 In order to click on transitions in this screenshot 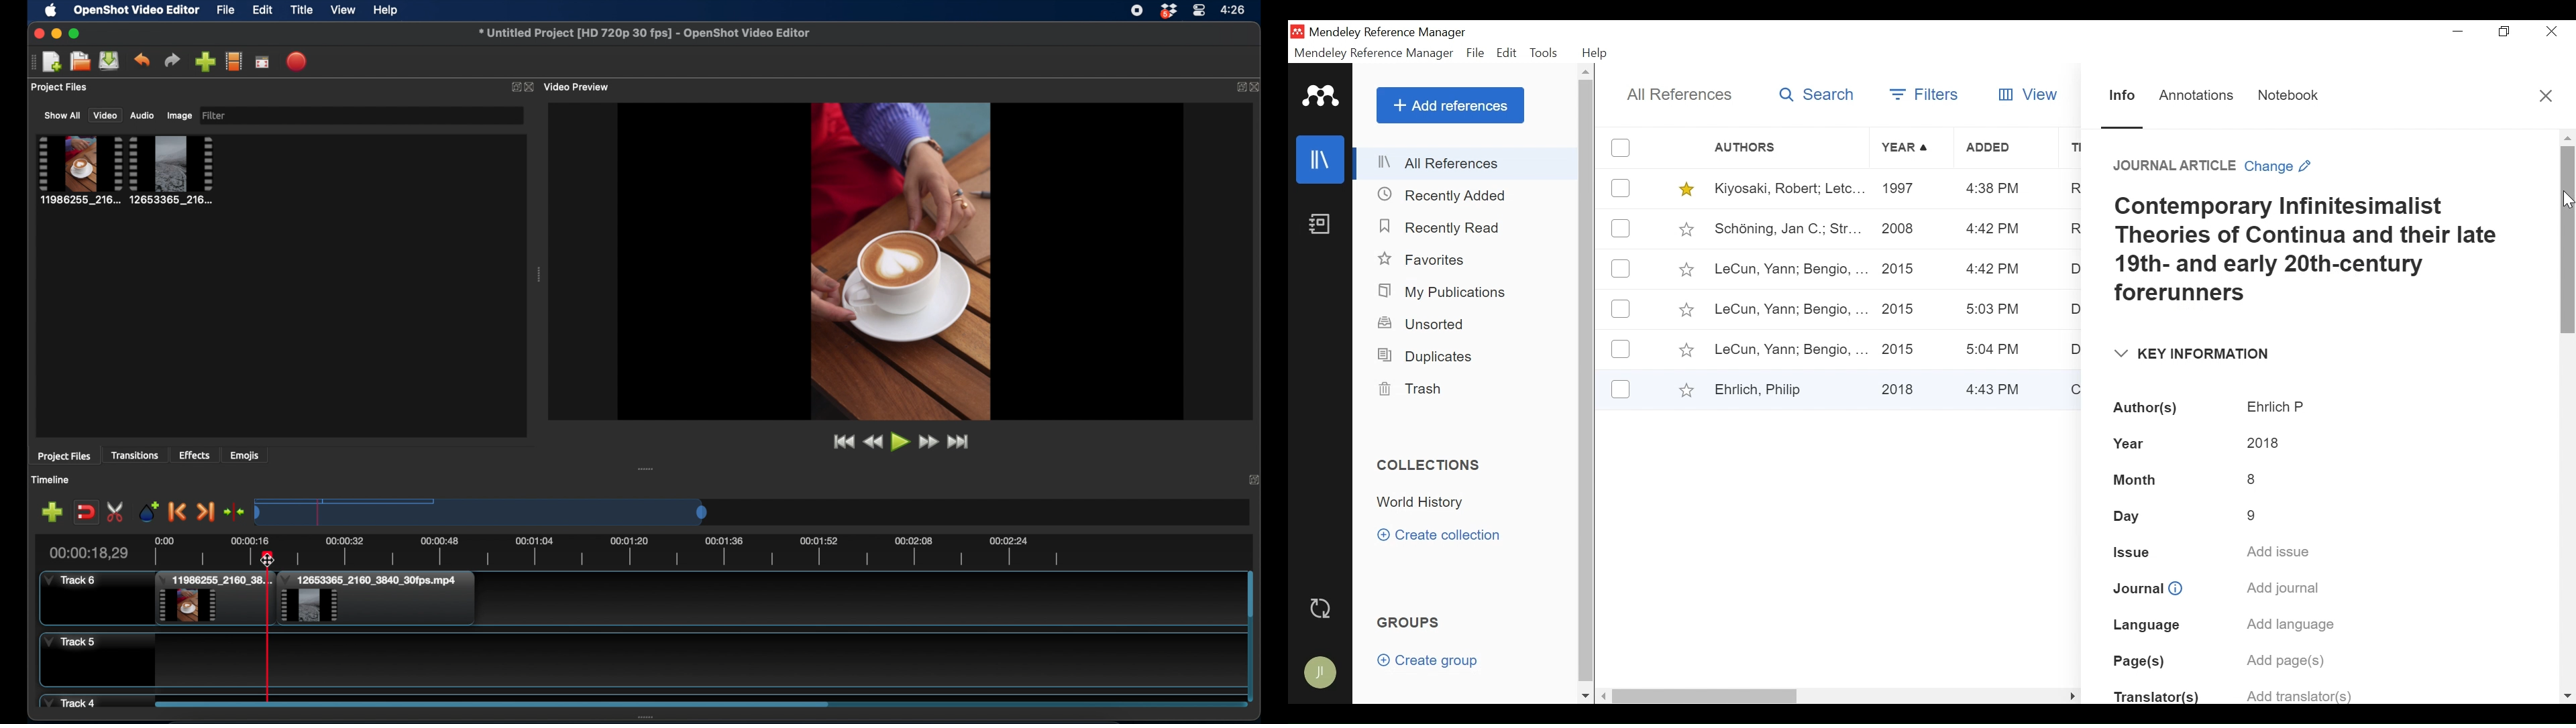, I will do `click(136, 455)`.